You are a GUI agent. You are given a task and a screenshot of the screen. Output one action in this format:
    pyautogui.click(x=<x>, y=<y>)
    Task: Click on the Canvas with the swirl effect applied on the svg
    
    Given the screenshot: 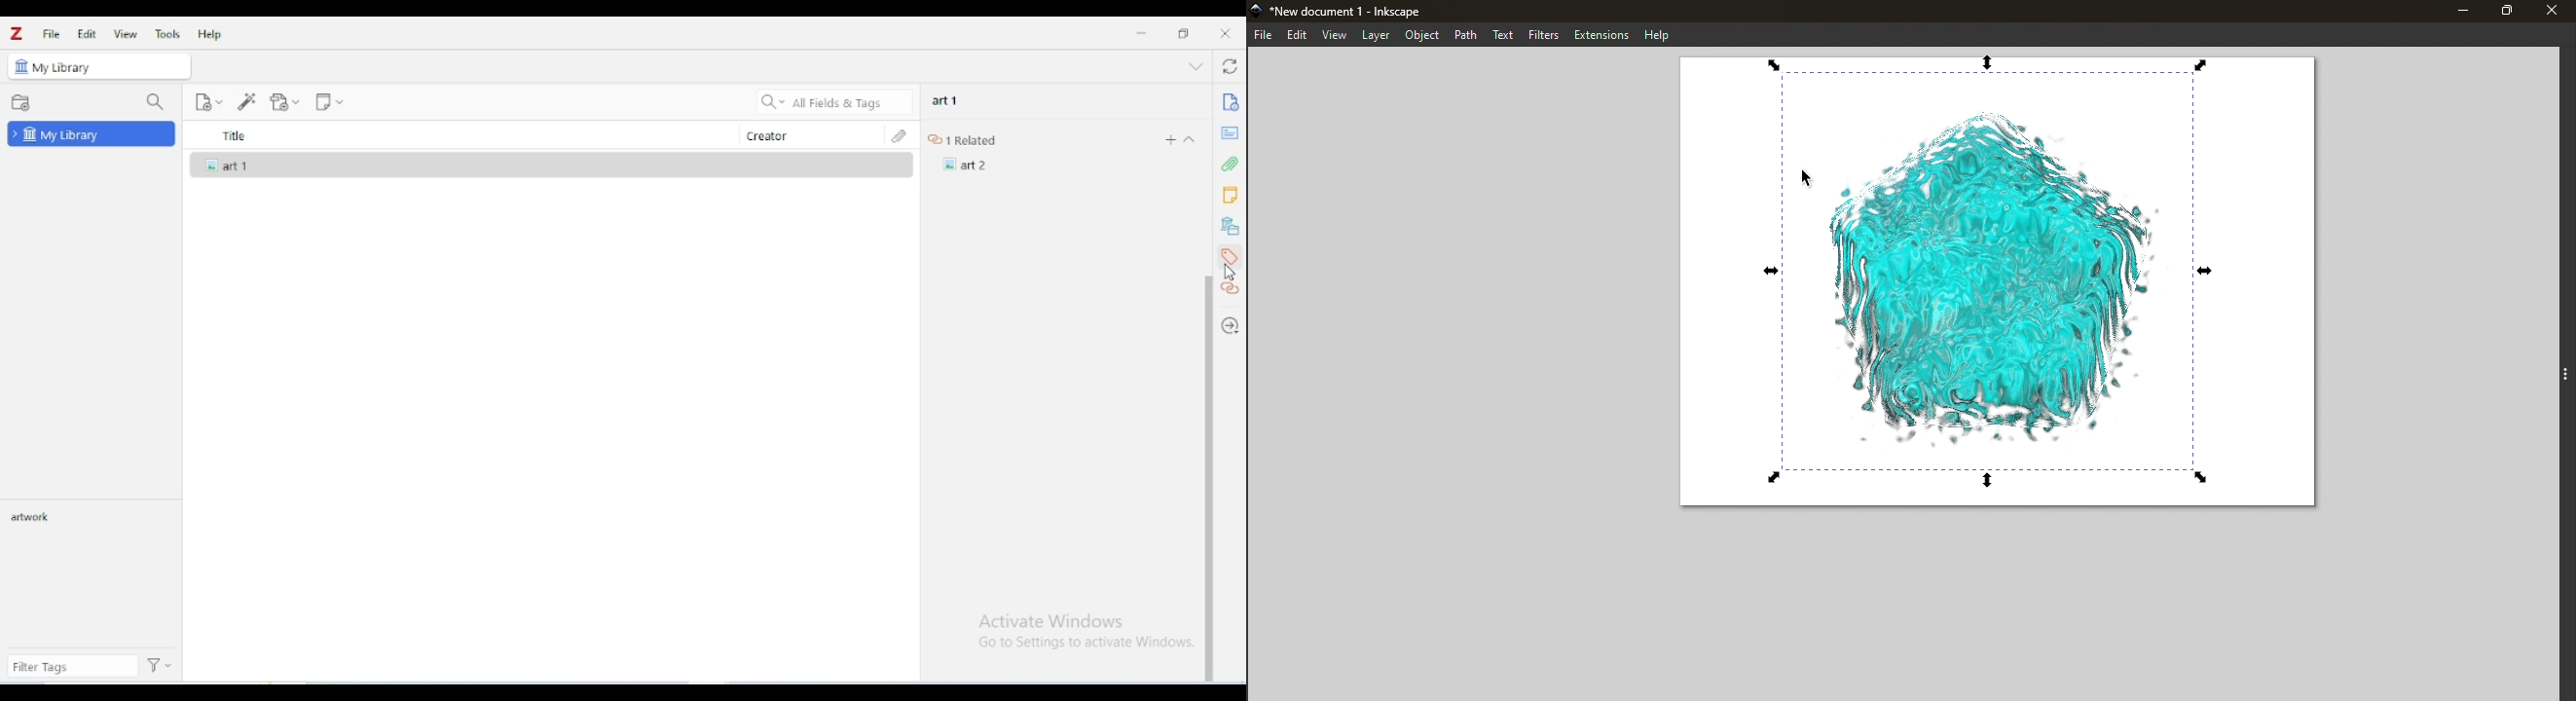 What is the action you would take?
    pyautogui.click(x=1999, y=285)
    